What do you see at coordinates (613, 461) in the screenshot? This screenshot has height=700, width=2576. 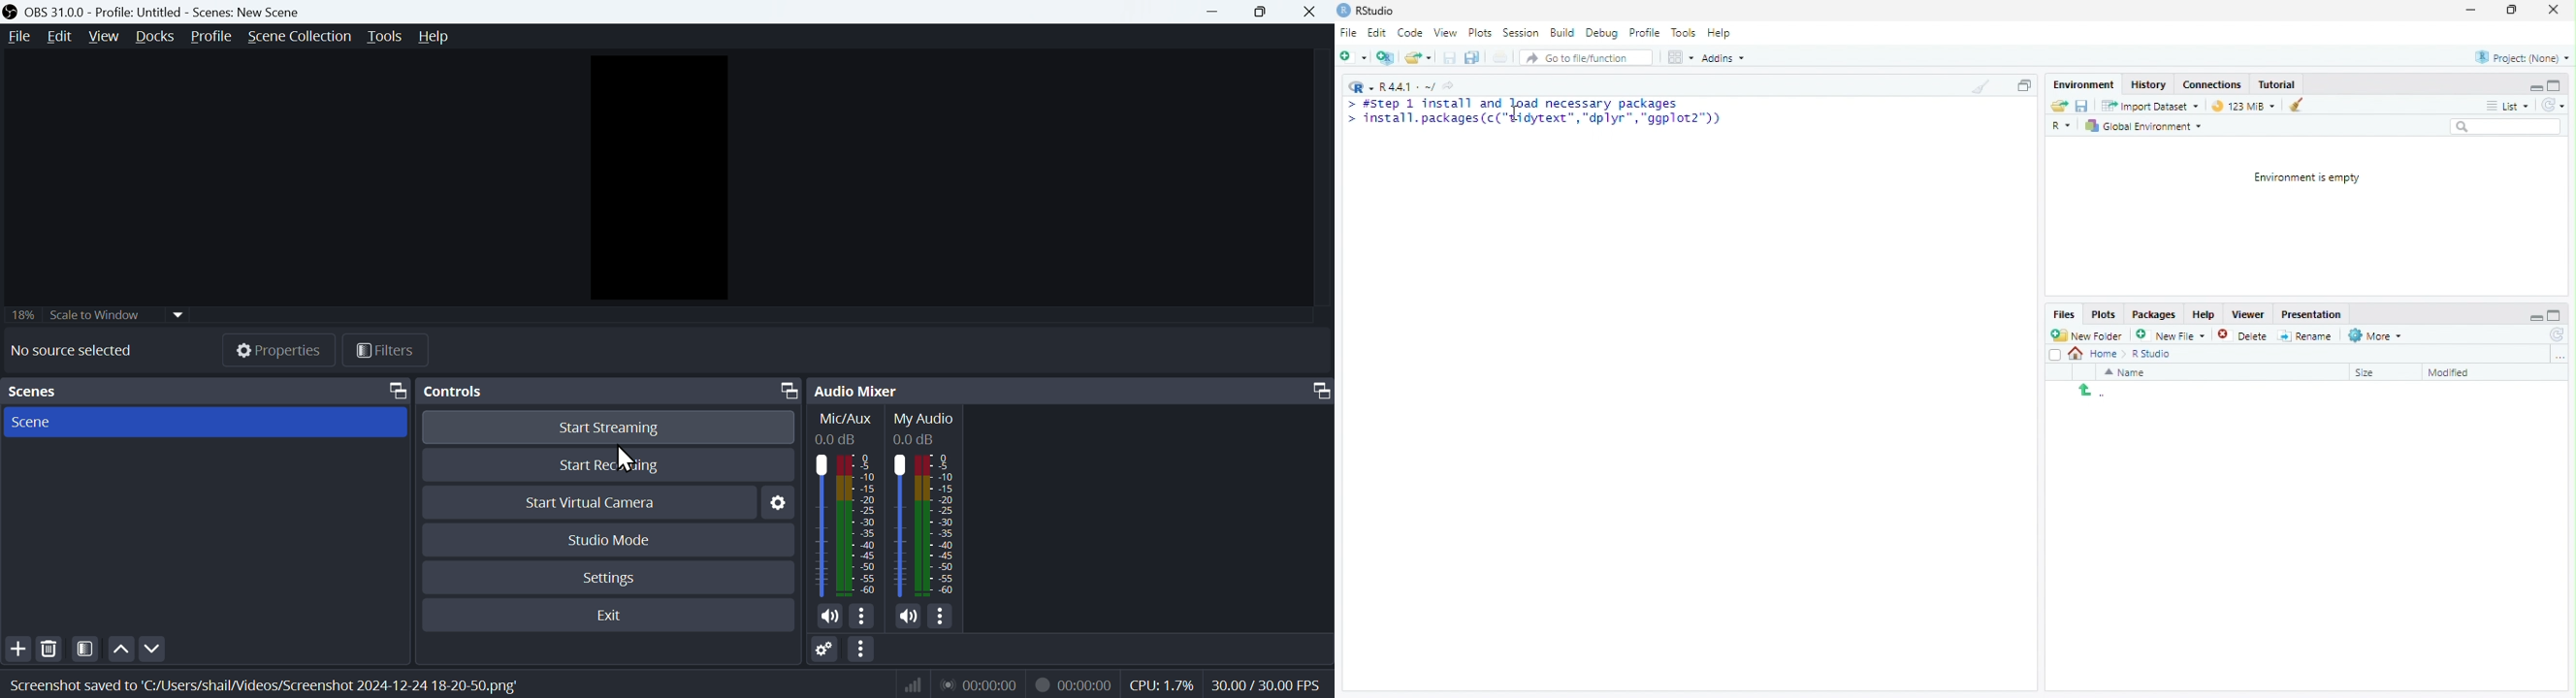 I see `Start Recording` at bounding box center [613, 461].